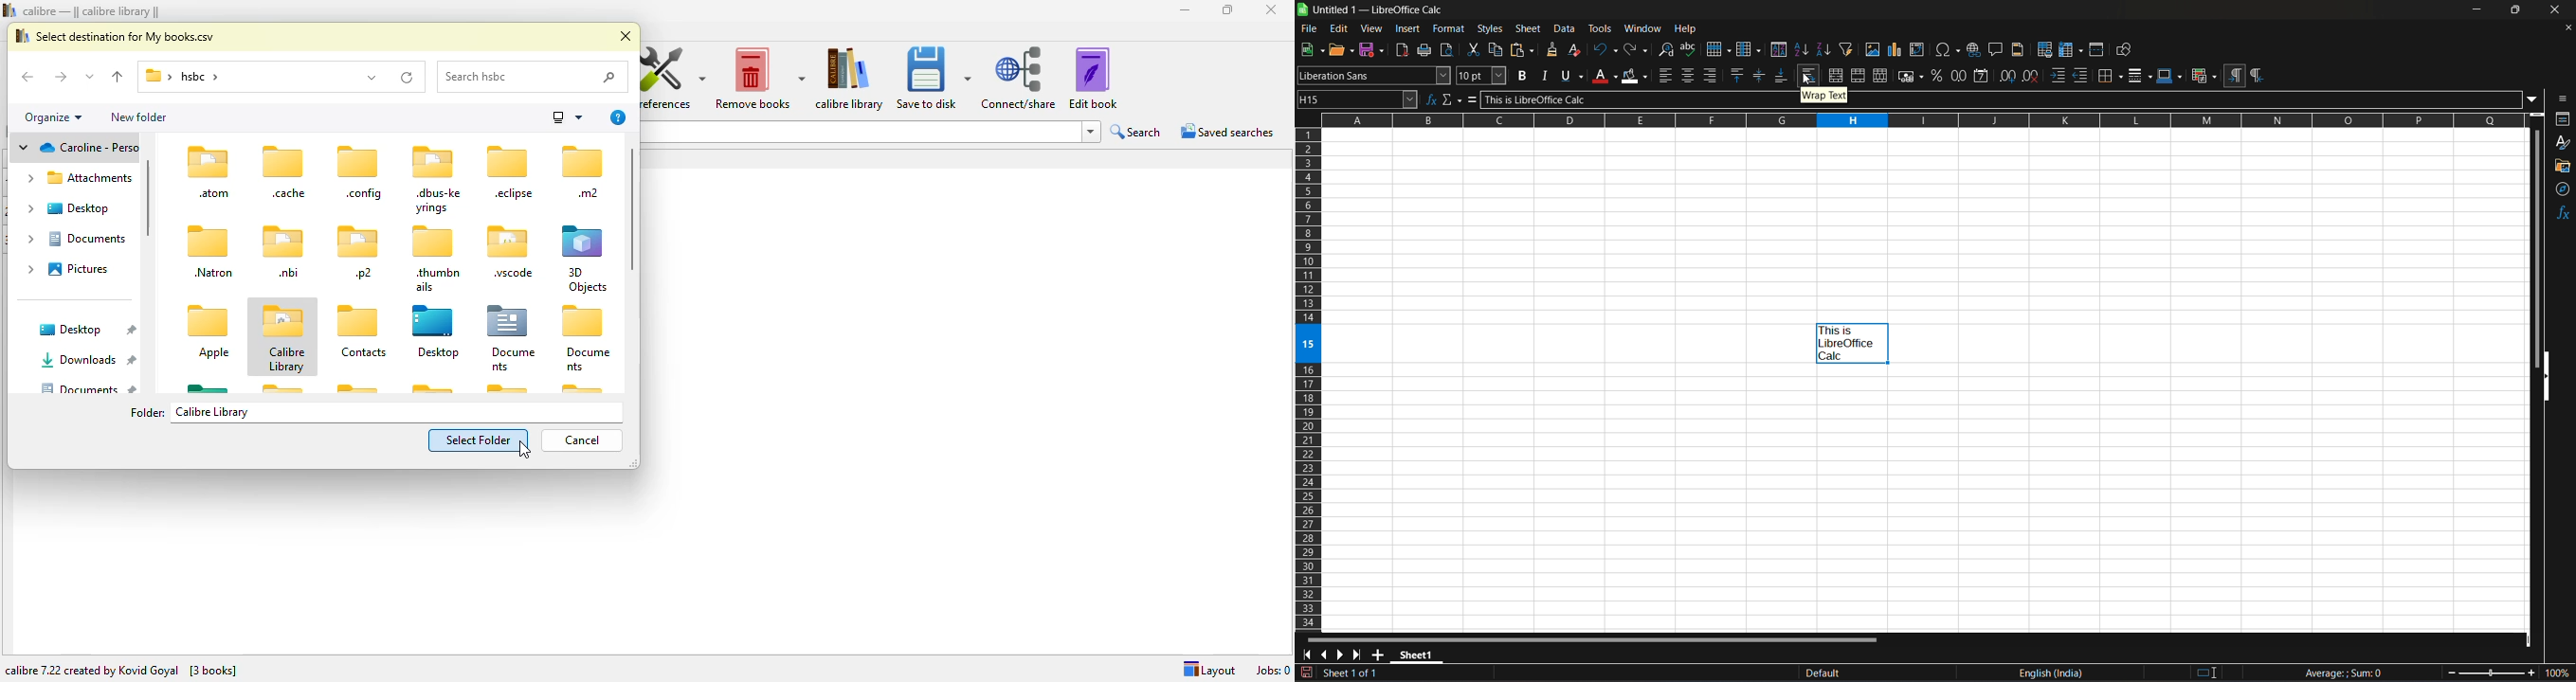  Describe the element at coordinates (1604, 75) in the screenshot. I see `font color` at that location.